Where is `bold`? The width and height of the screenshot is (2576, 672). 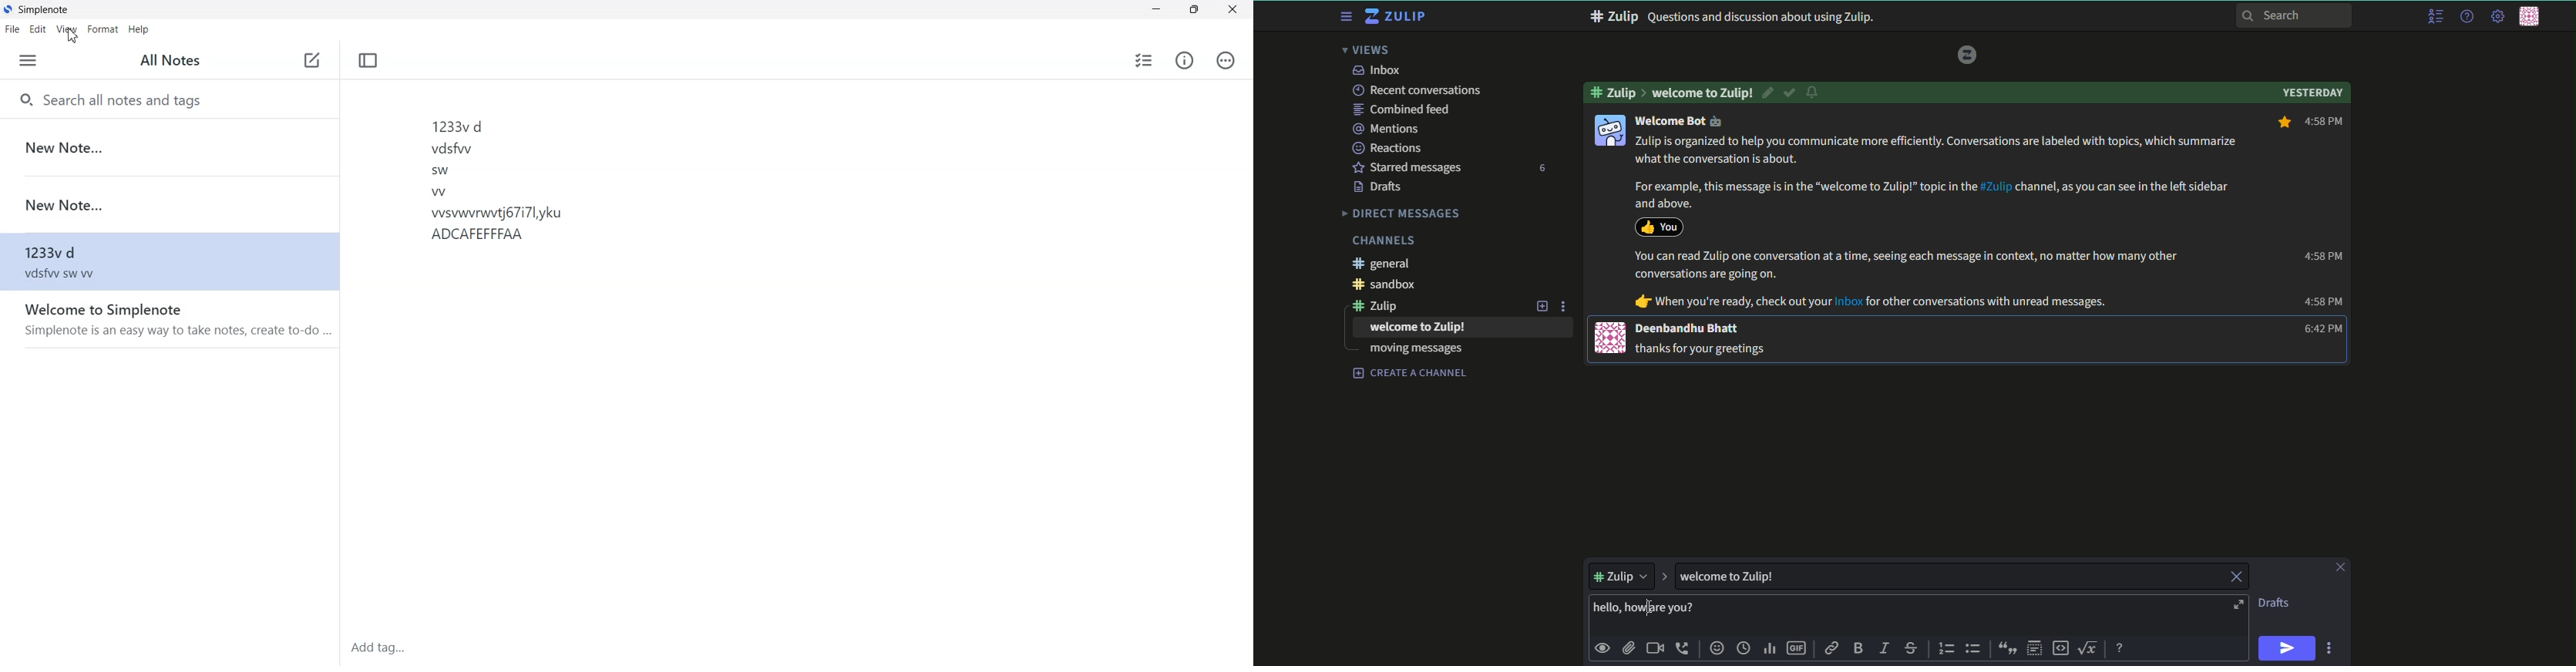 bold is located at coordinates (1858, 649).